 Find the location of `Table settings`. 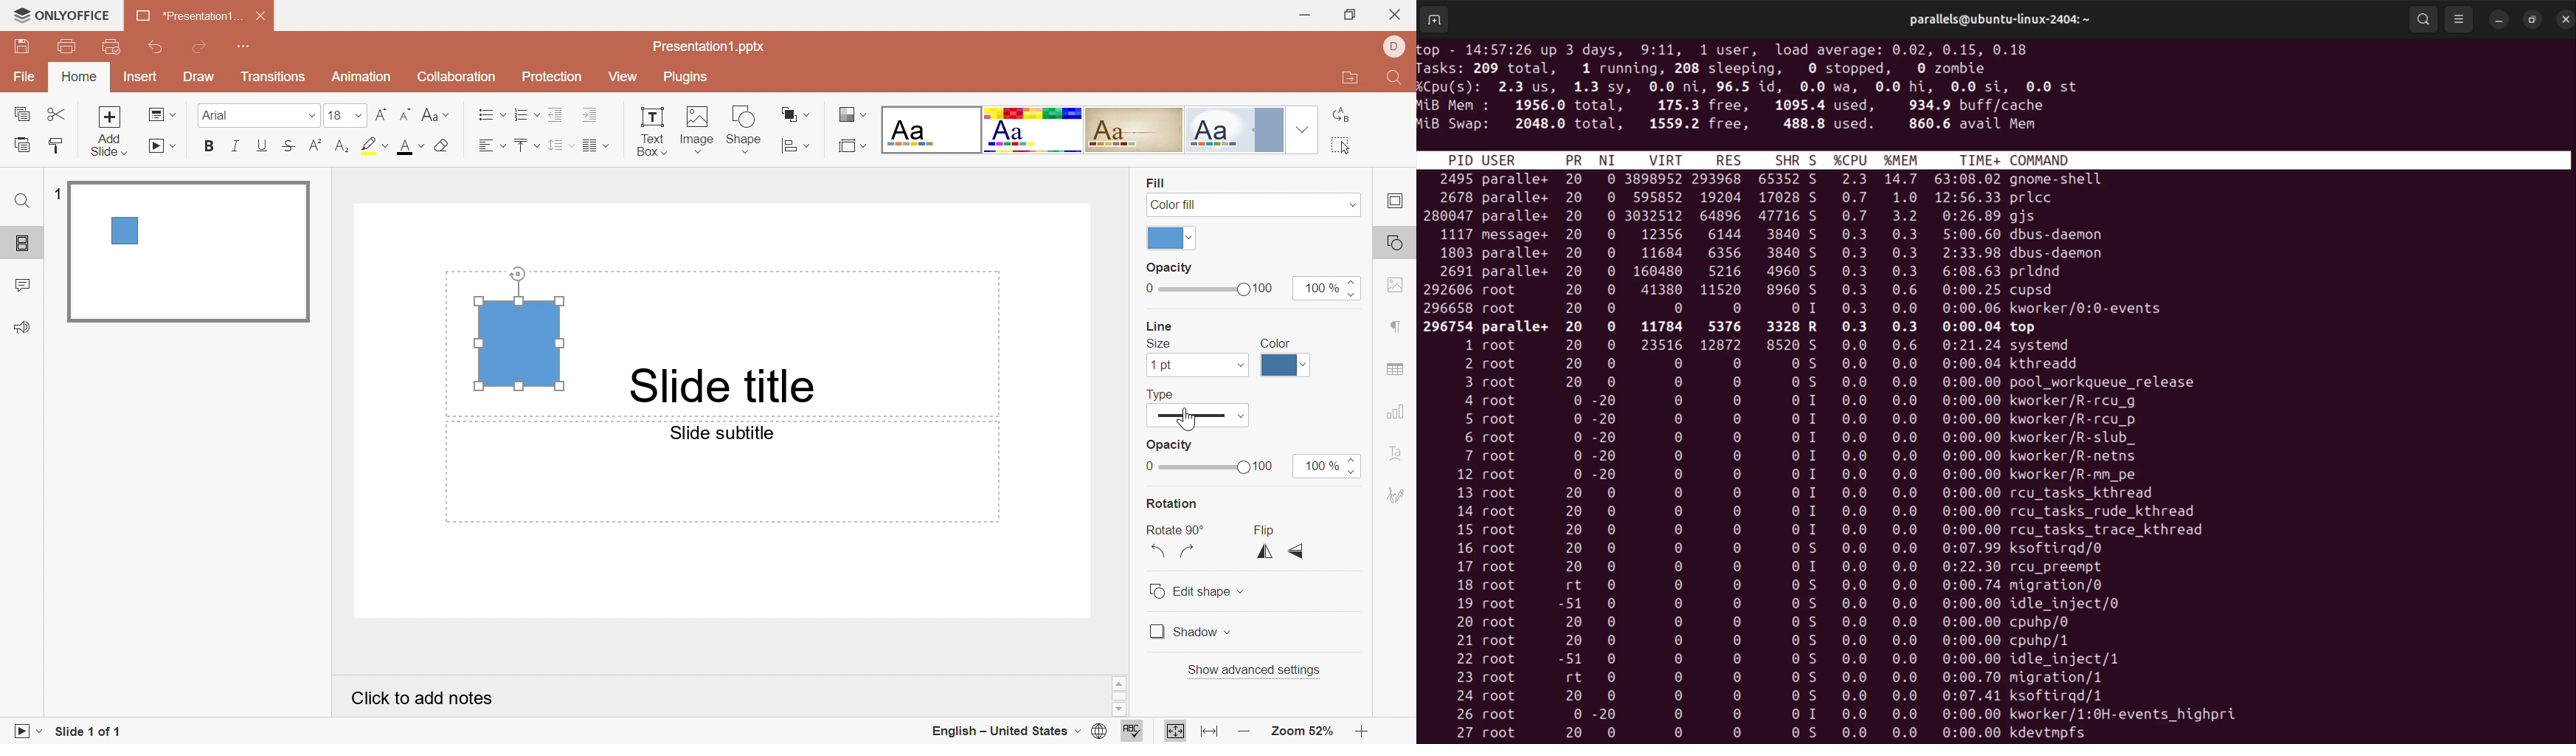

Table settings is located at coordinates (1396, 368).